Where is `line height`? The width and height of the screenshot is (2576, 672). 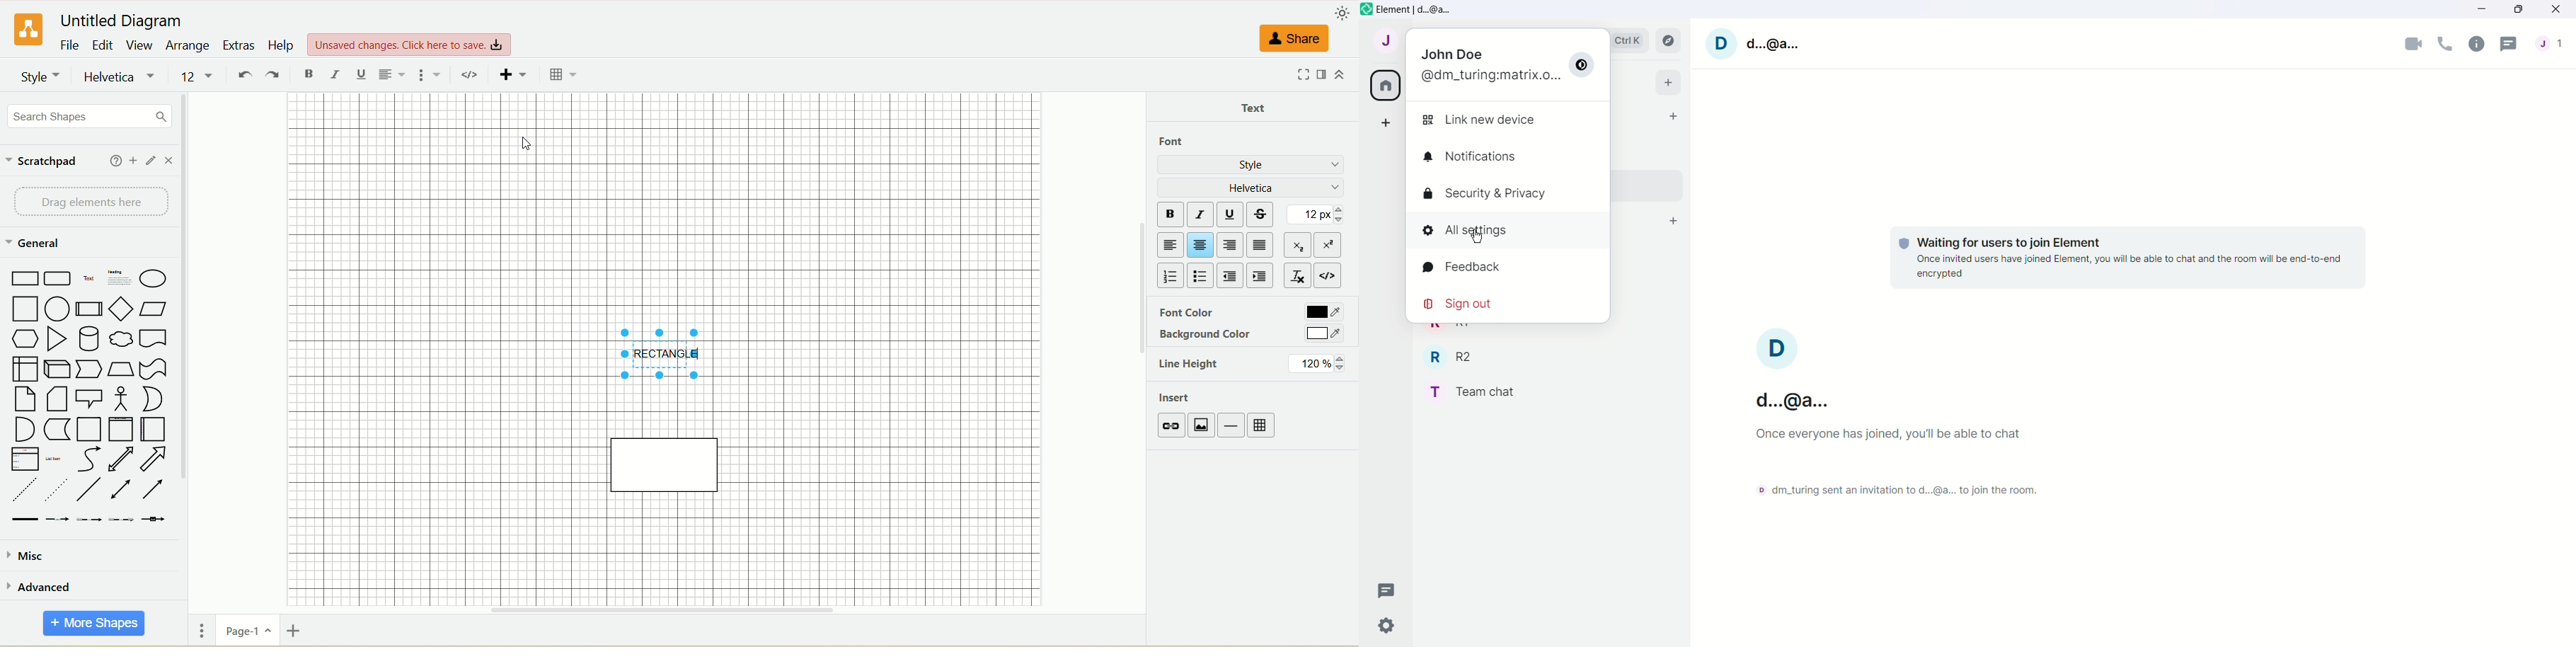
line height is located at coordinates (1250, 363).